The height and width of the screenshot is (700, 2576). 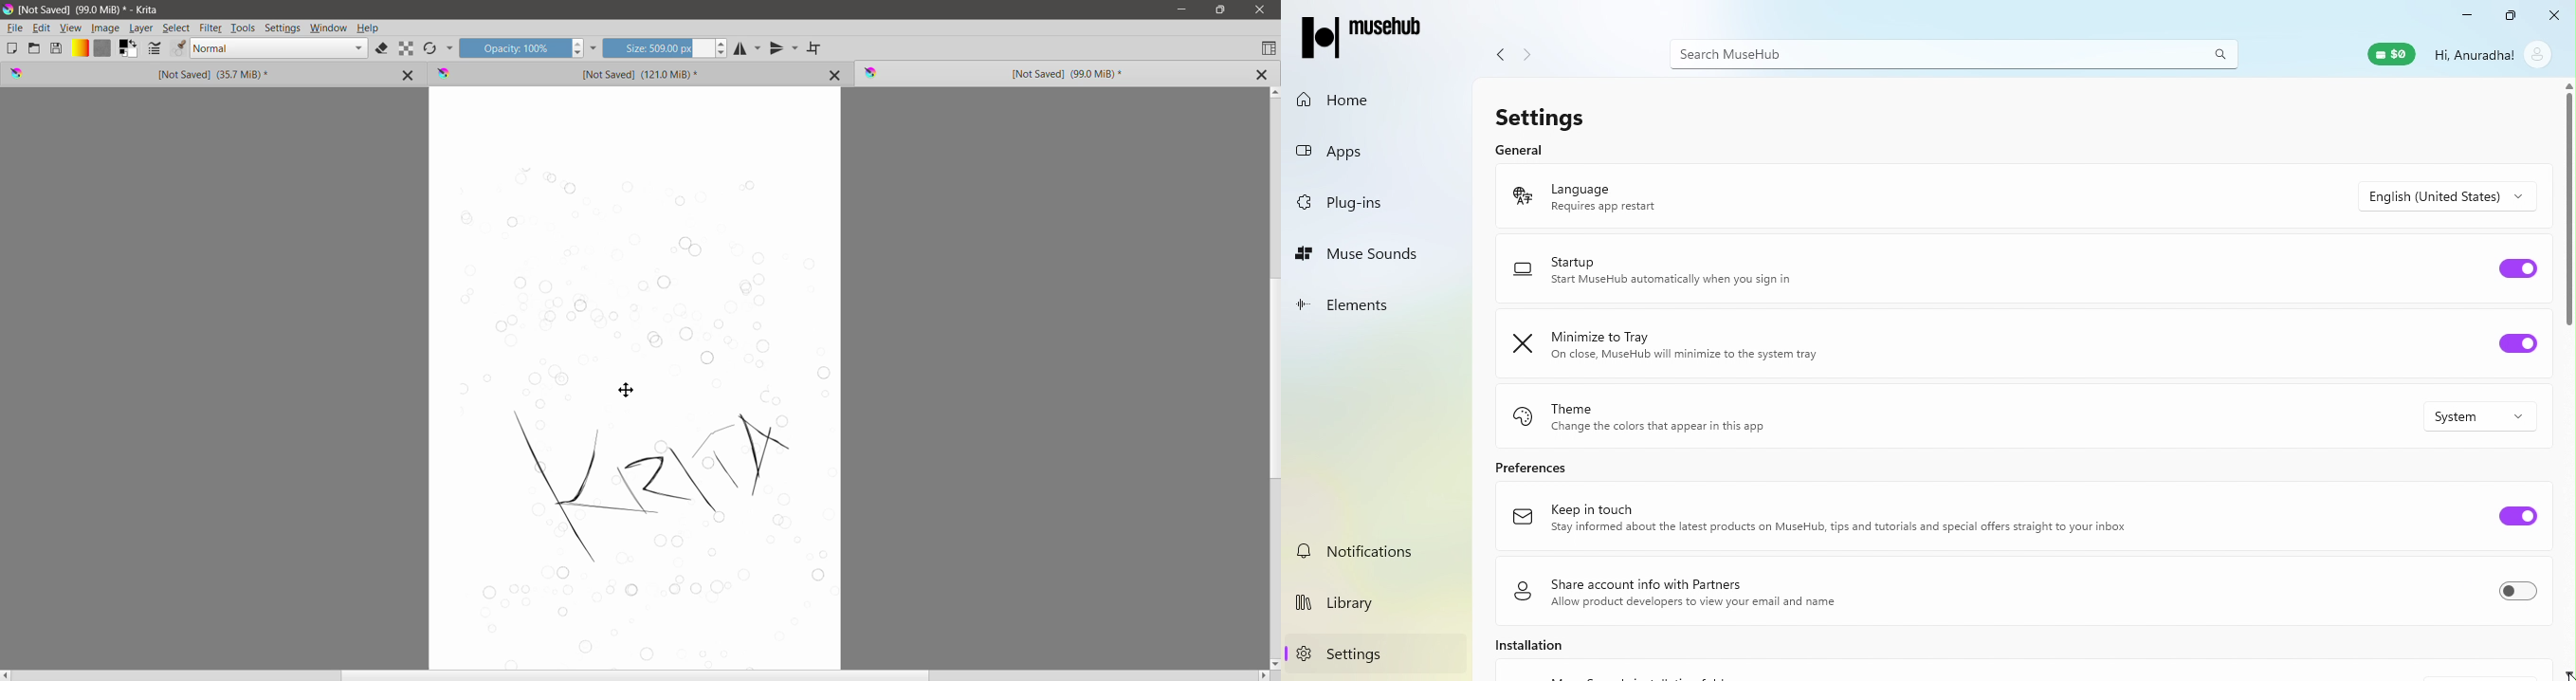 I want to click on Tools, so click(x=243, y=29).